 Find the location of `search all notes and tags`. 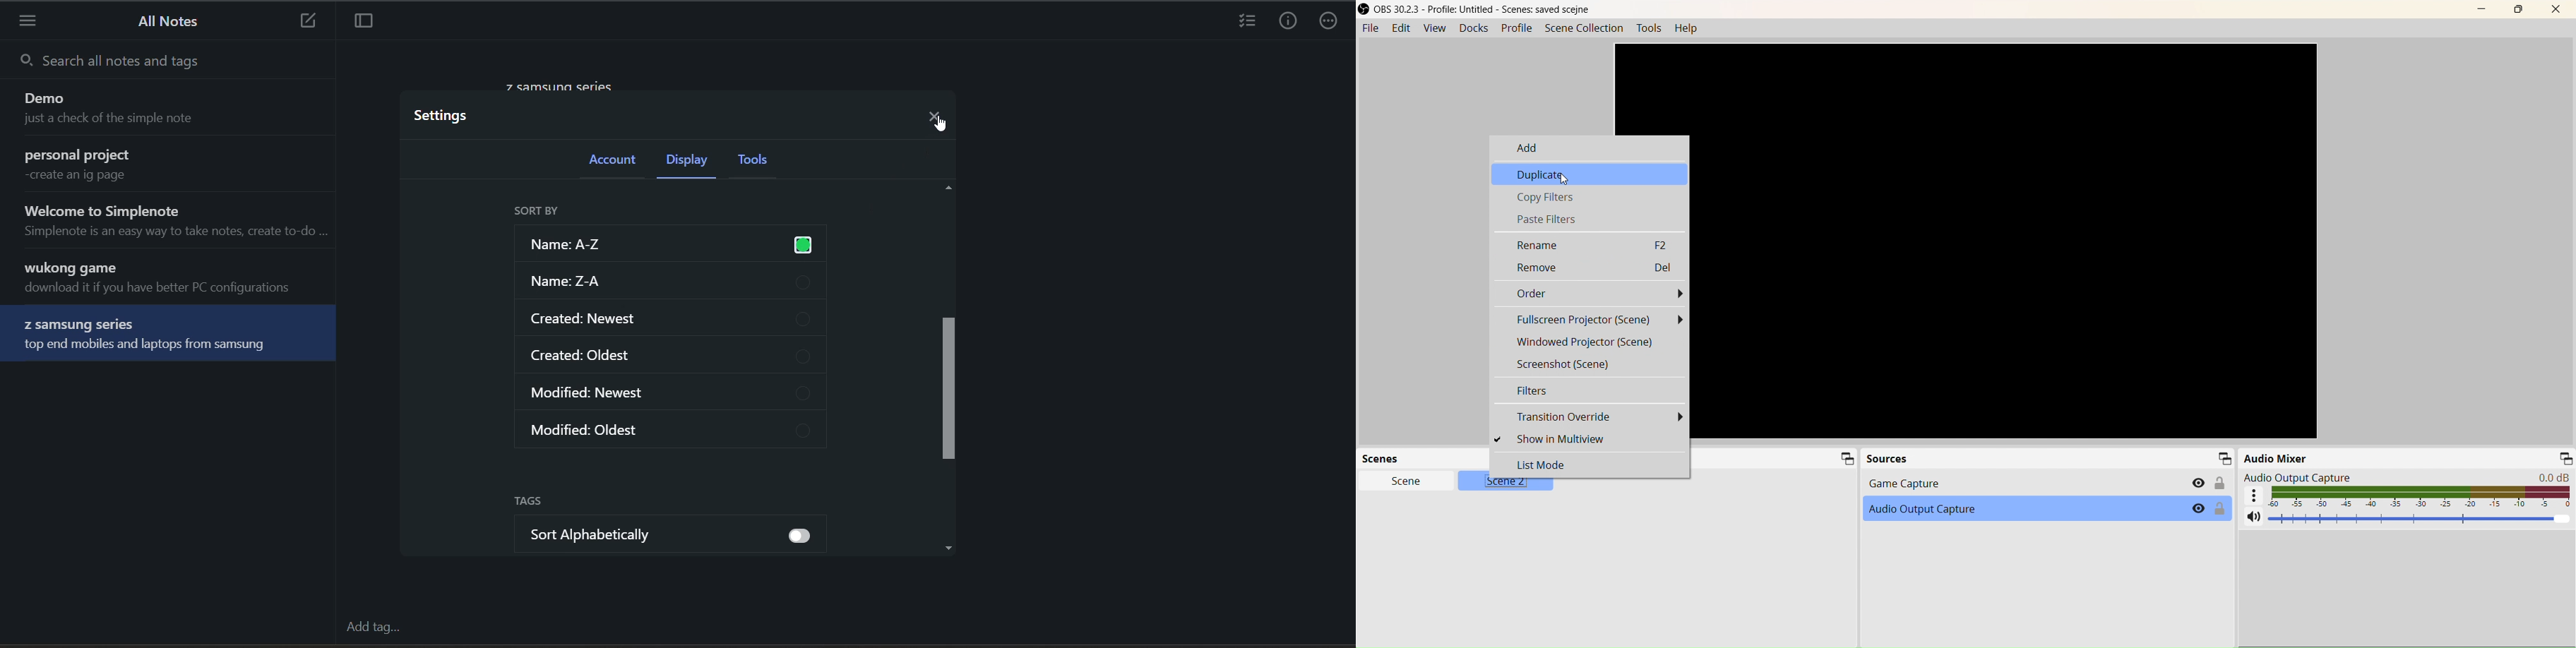

search all notes and tags is located at coordinates (169, 61).